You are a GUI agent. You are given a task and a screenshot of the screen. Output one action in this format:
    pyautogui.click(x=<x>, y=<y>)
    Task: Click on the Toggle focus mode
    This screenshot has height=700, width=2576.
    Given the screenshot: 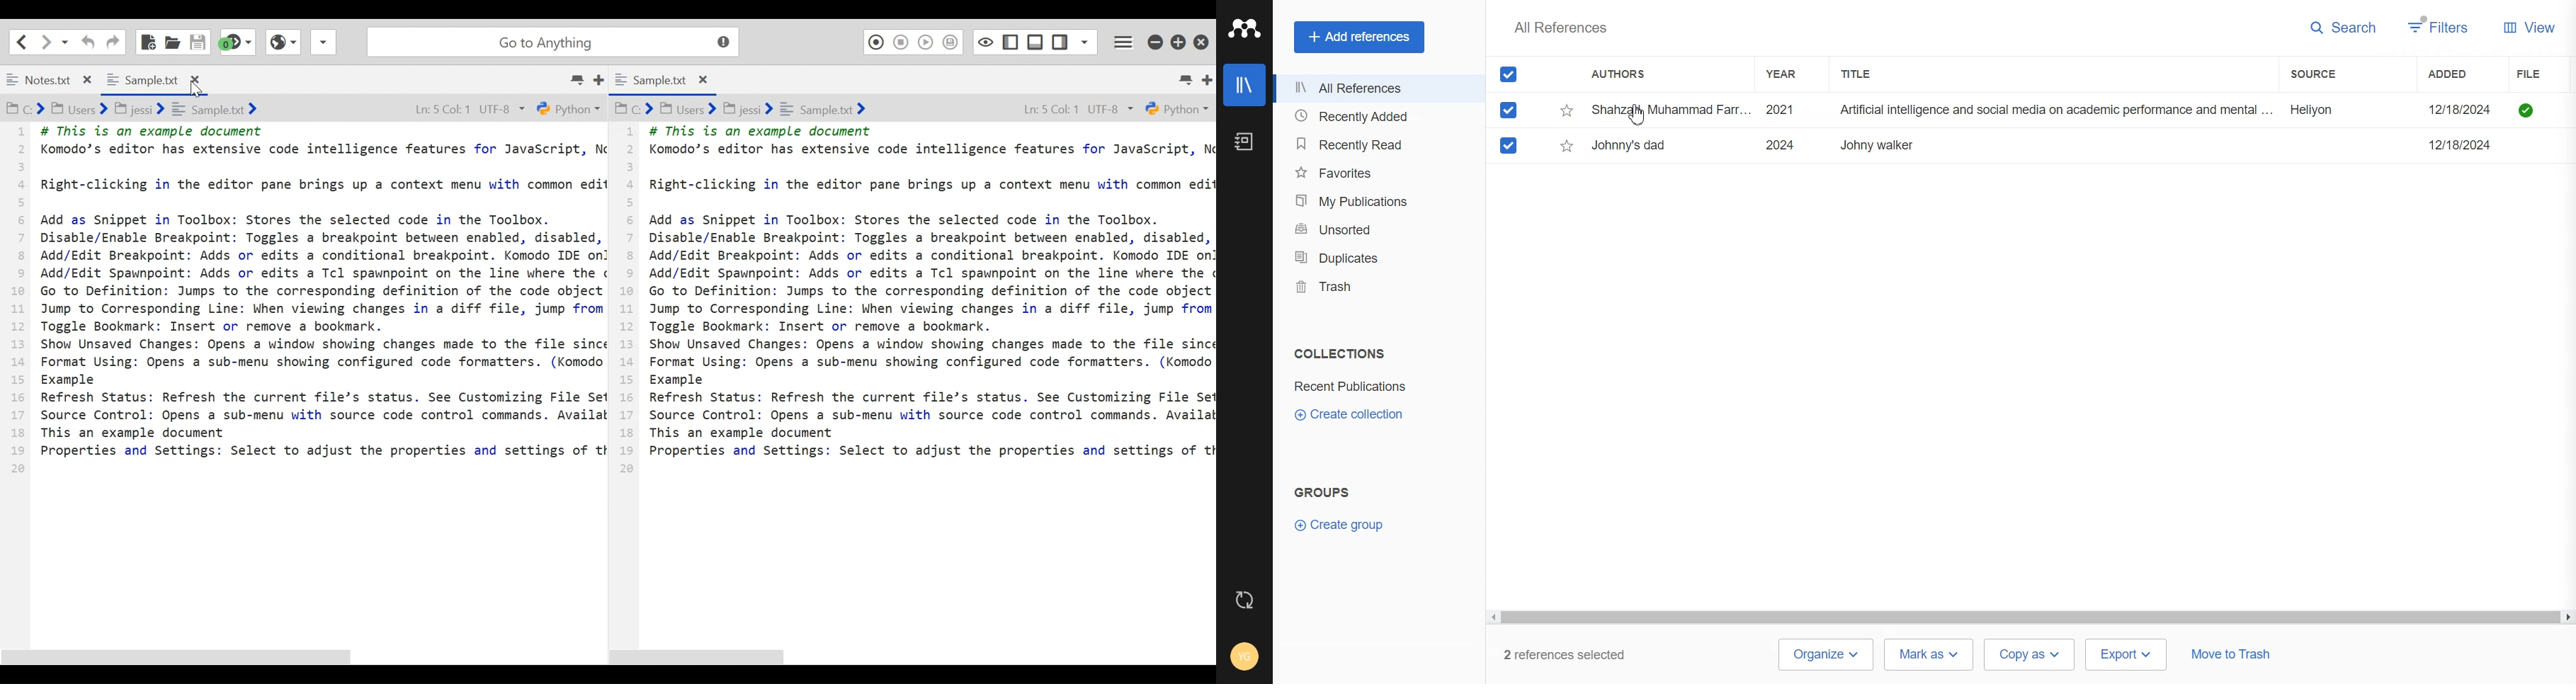 What is the action you would take?
    pyautogui.click(x=986, y=41)
    